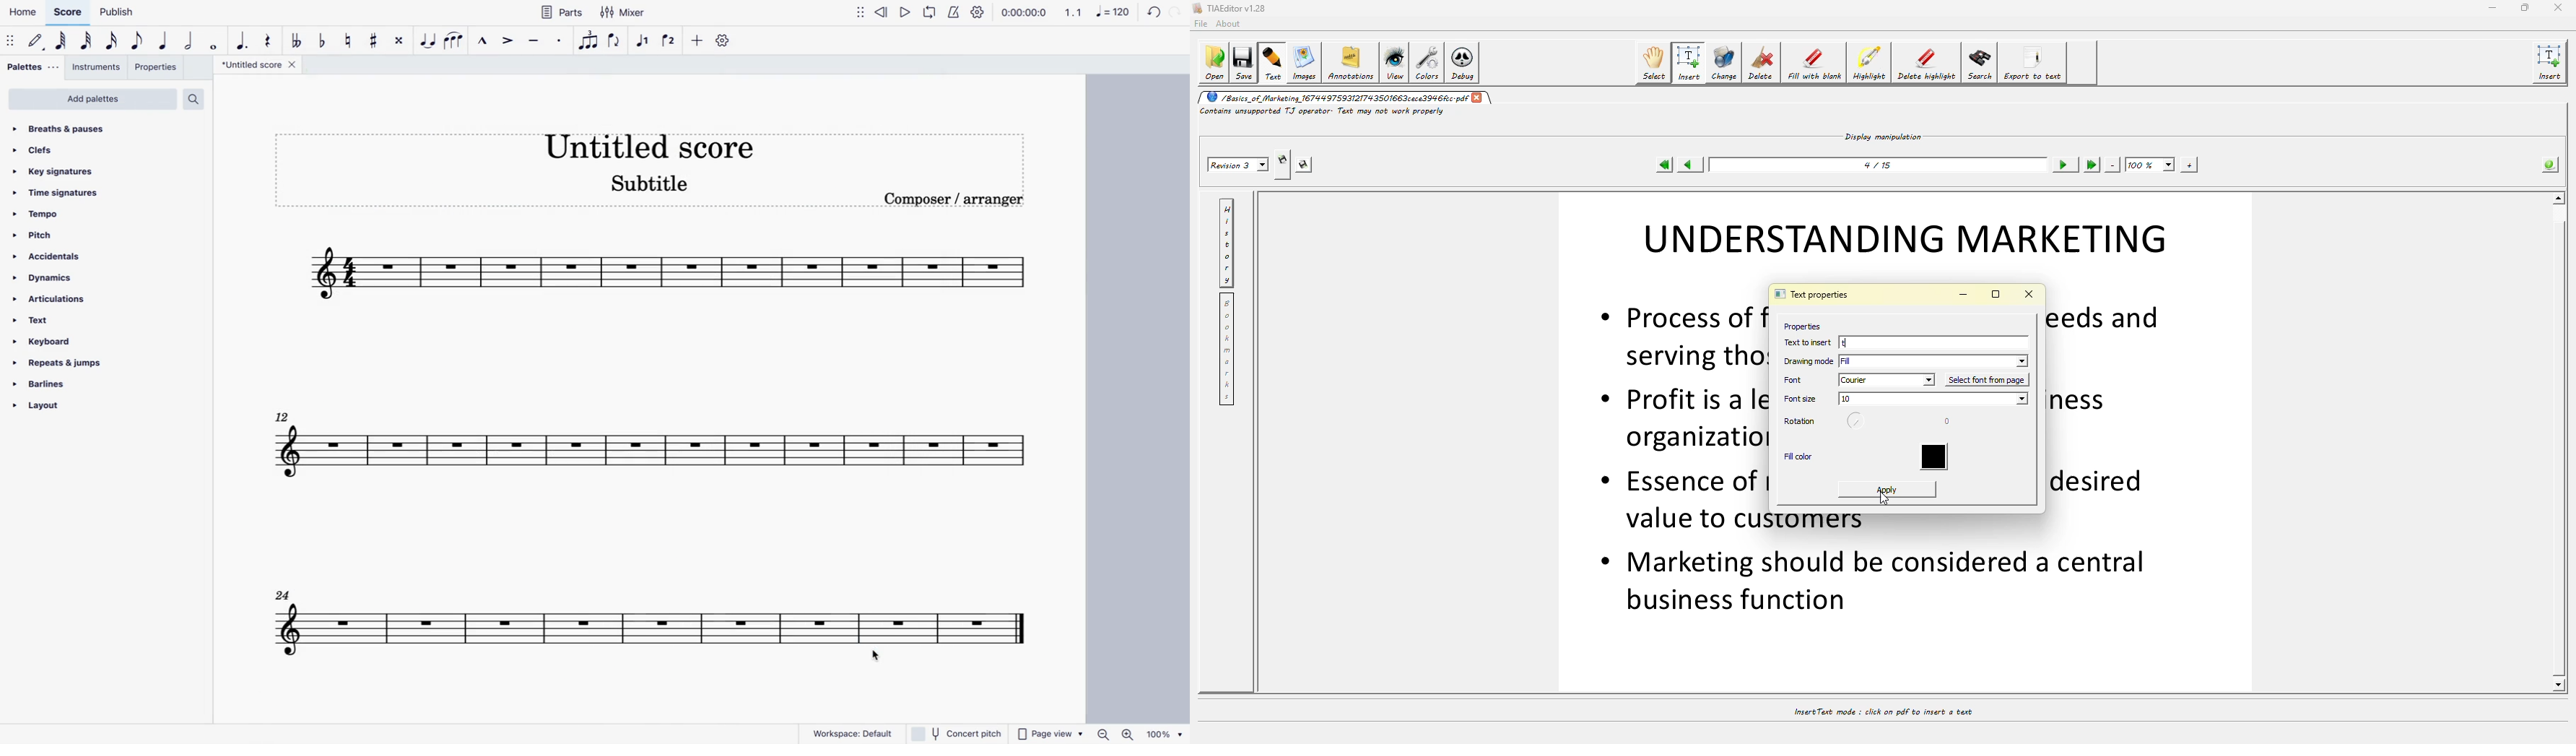  Describe the element at coordinates (63, 363) in the screenshot. I see `repeats & jumps` at that location.